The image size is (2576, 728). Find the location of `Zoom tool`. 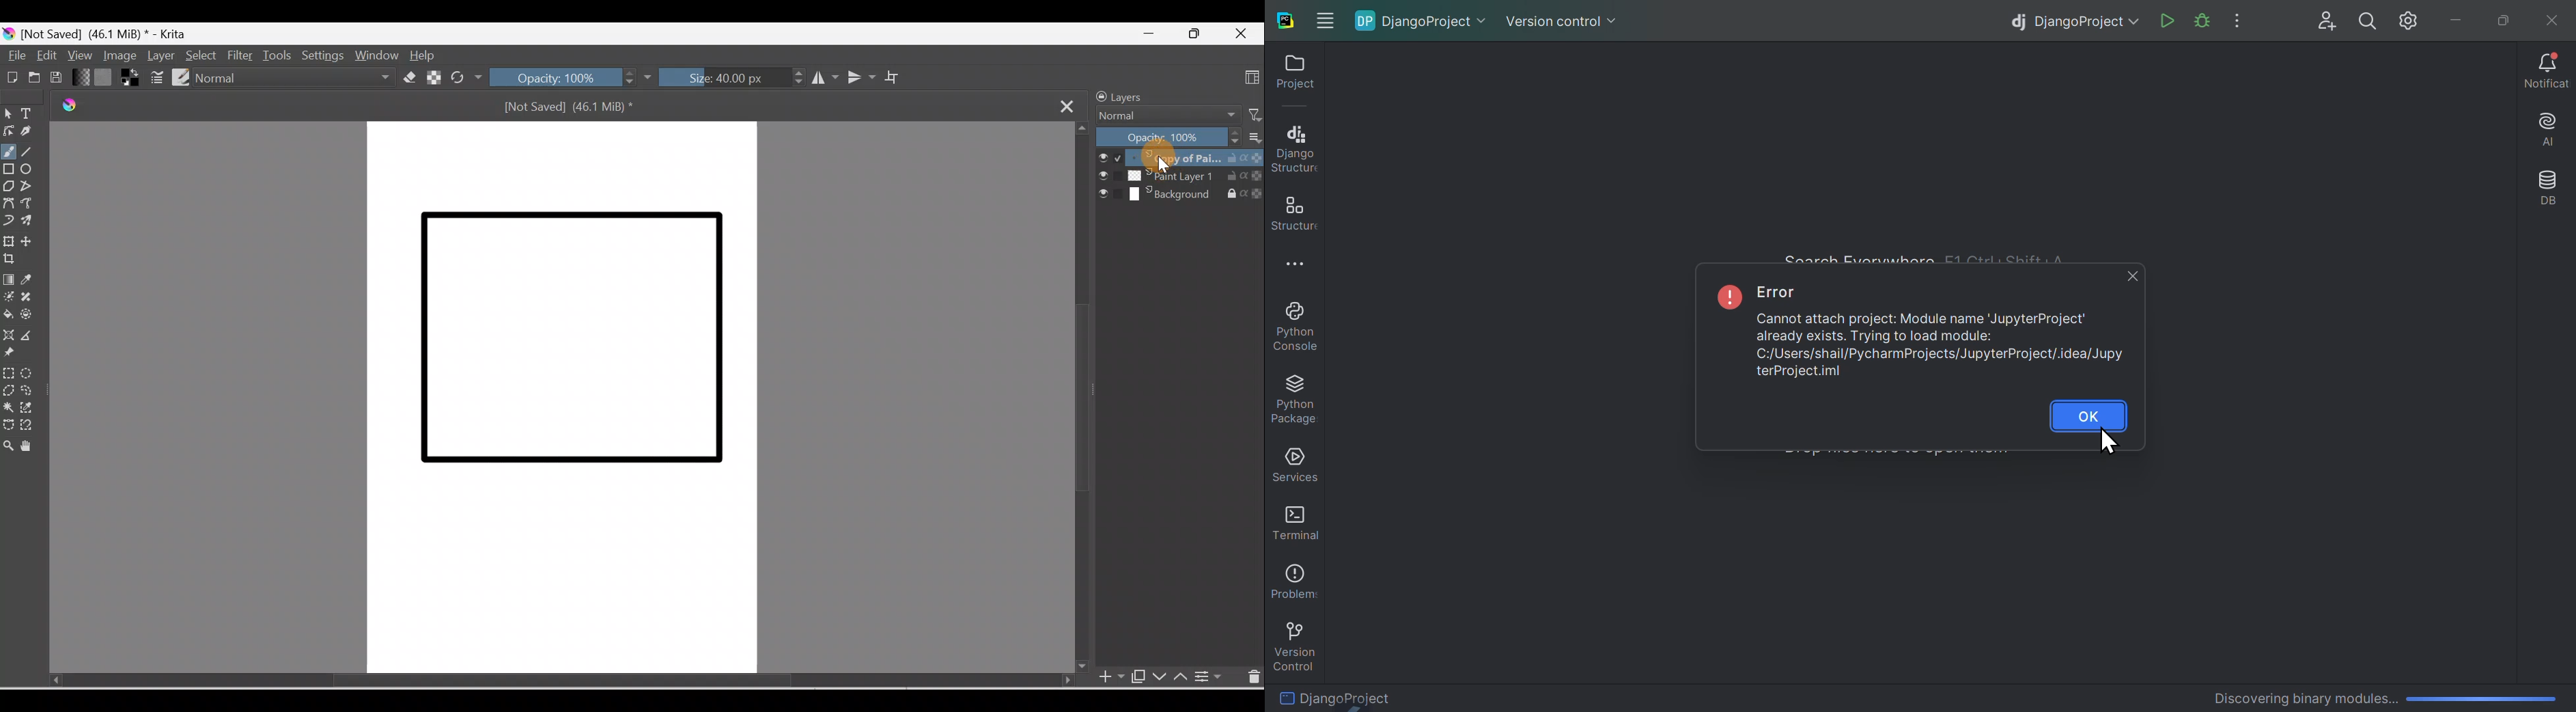

Zoom tool is located at coordinates (8, 448).